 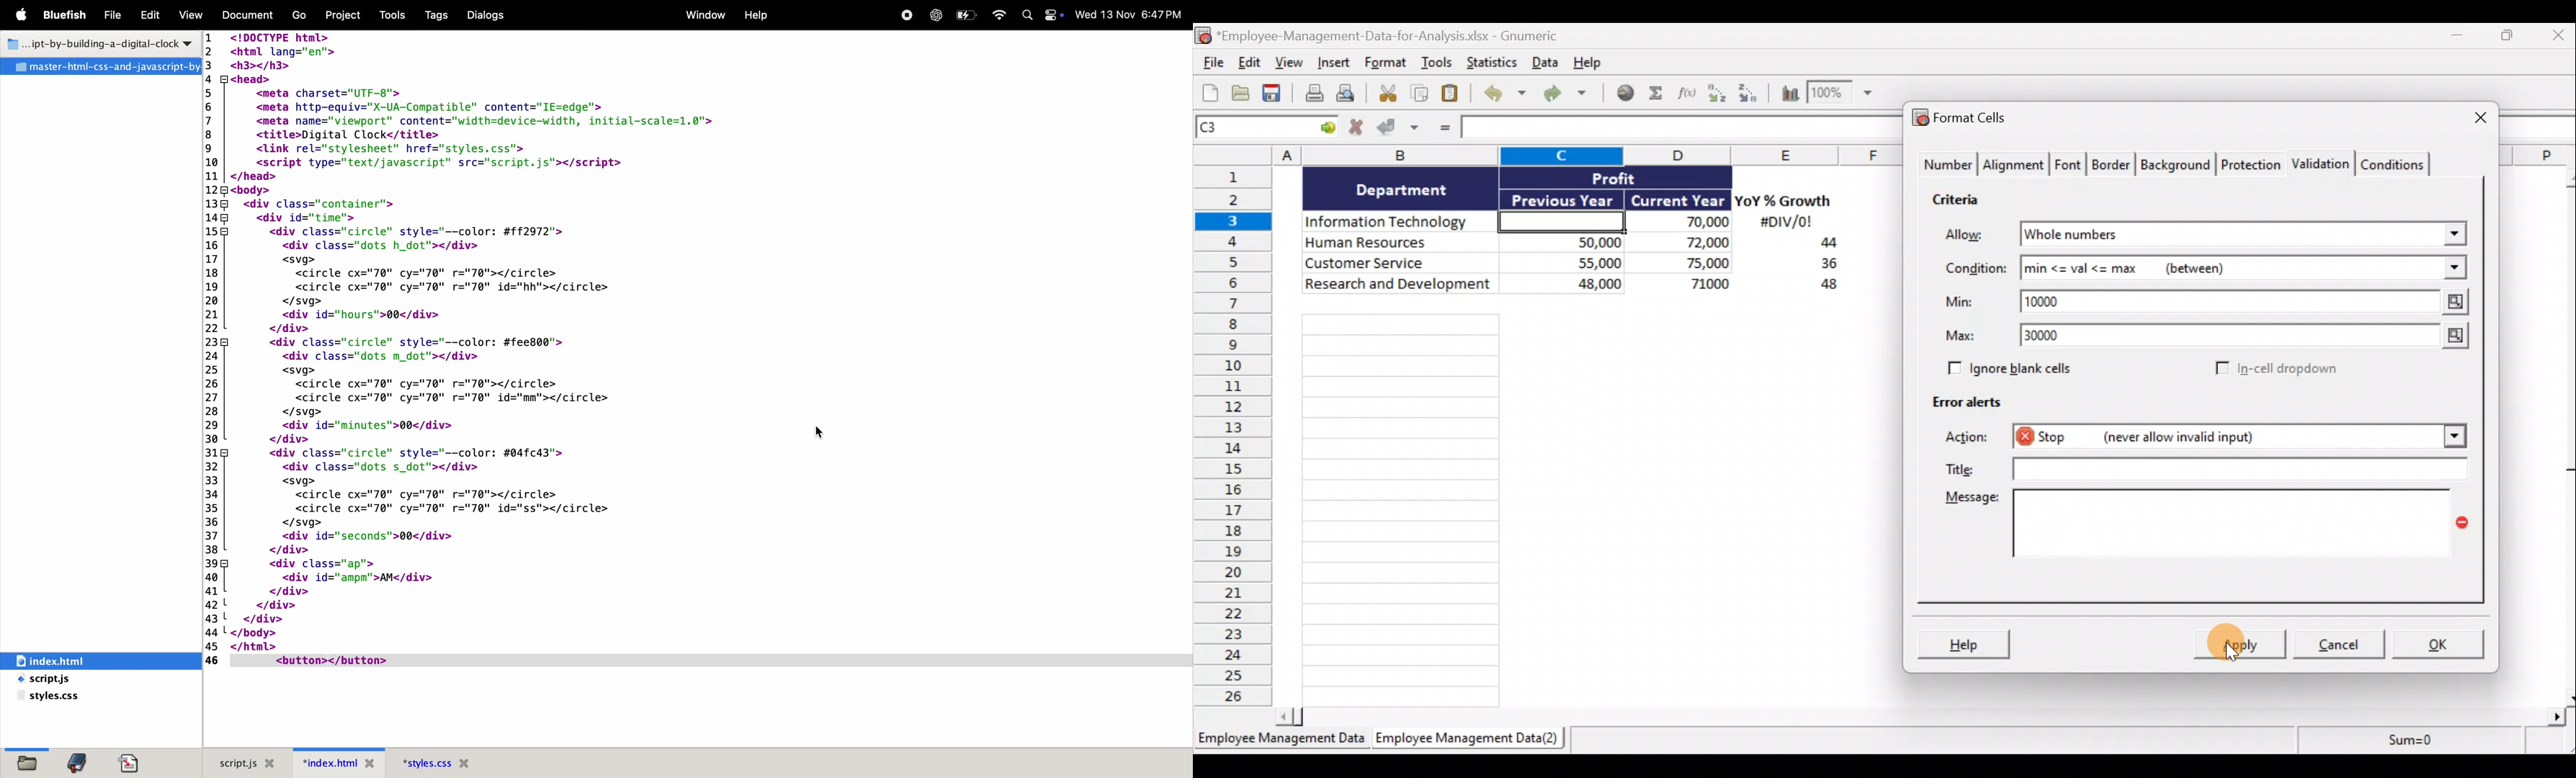 I want to click on Create new workbook, so click(x=1210, y=92).